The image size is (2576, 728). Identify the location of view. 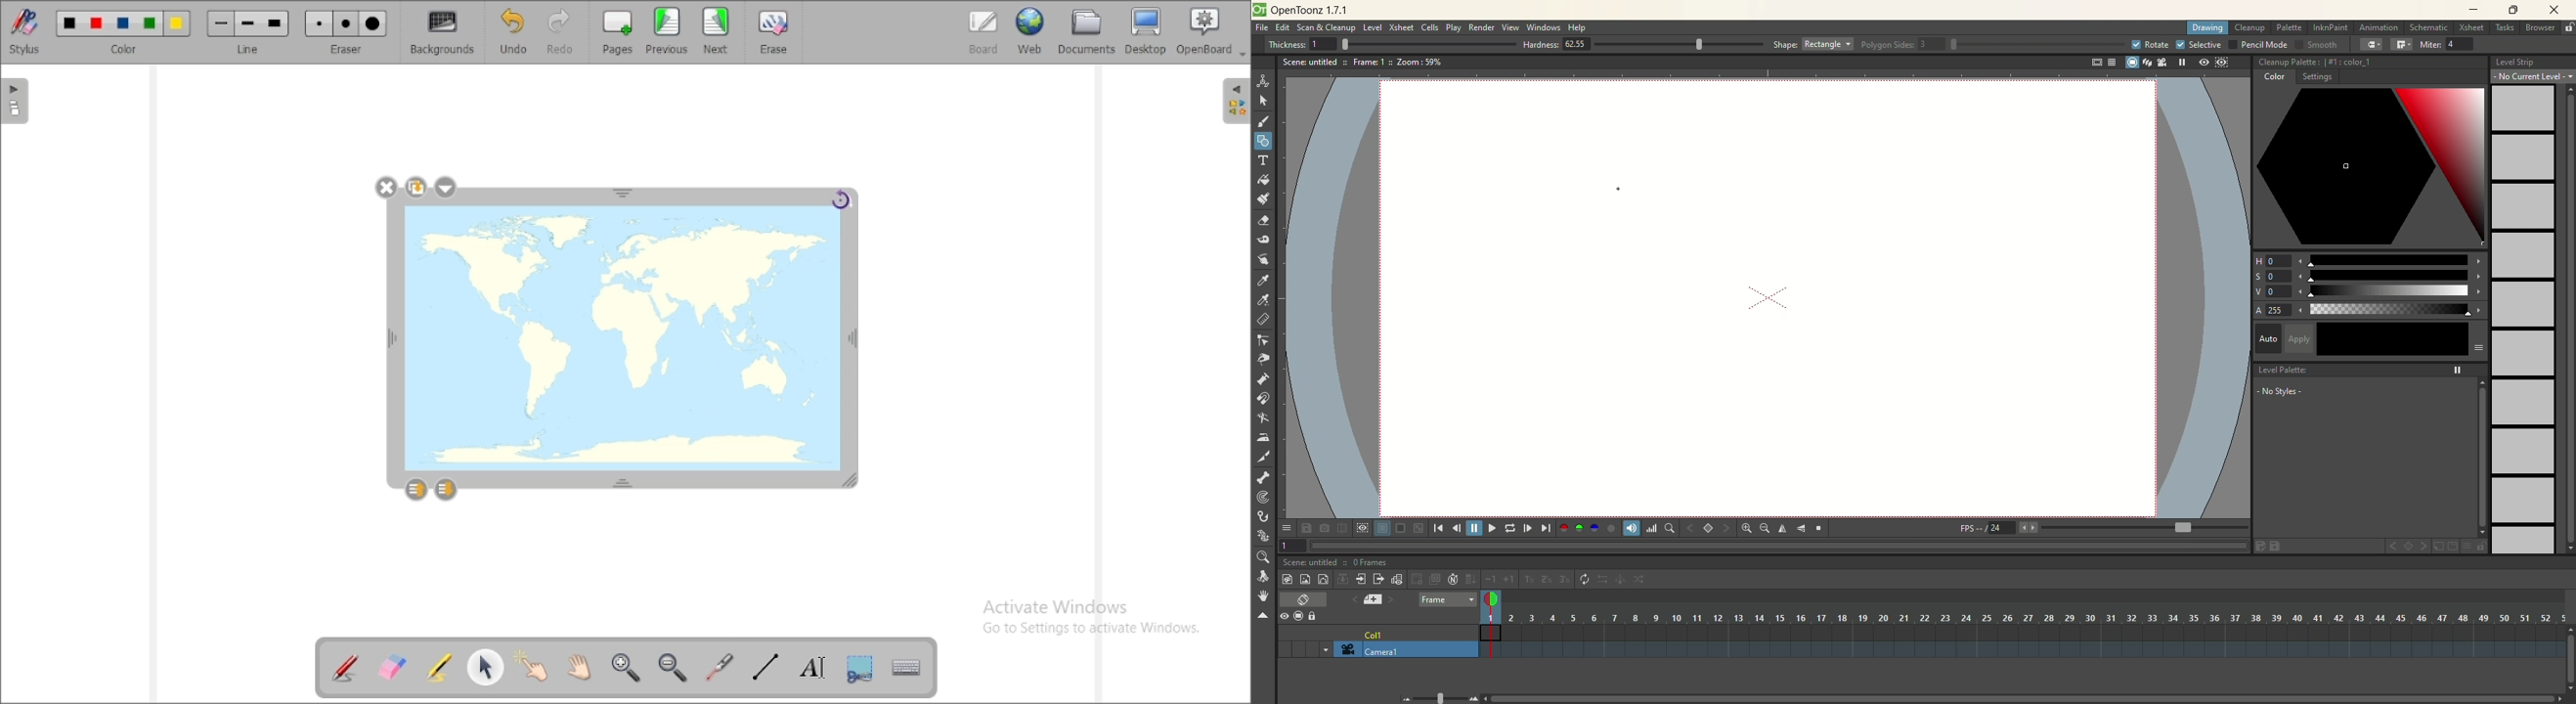
(1511, 27).